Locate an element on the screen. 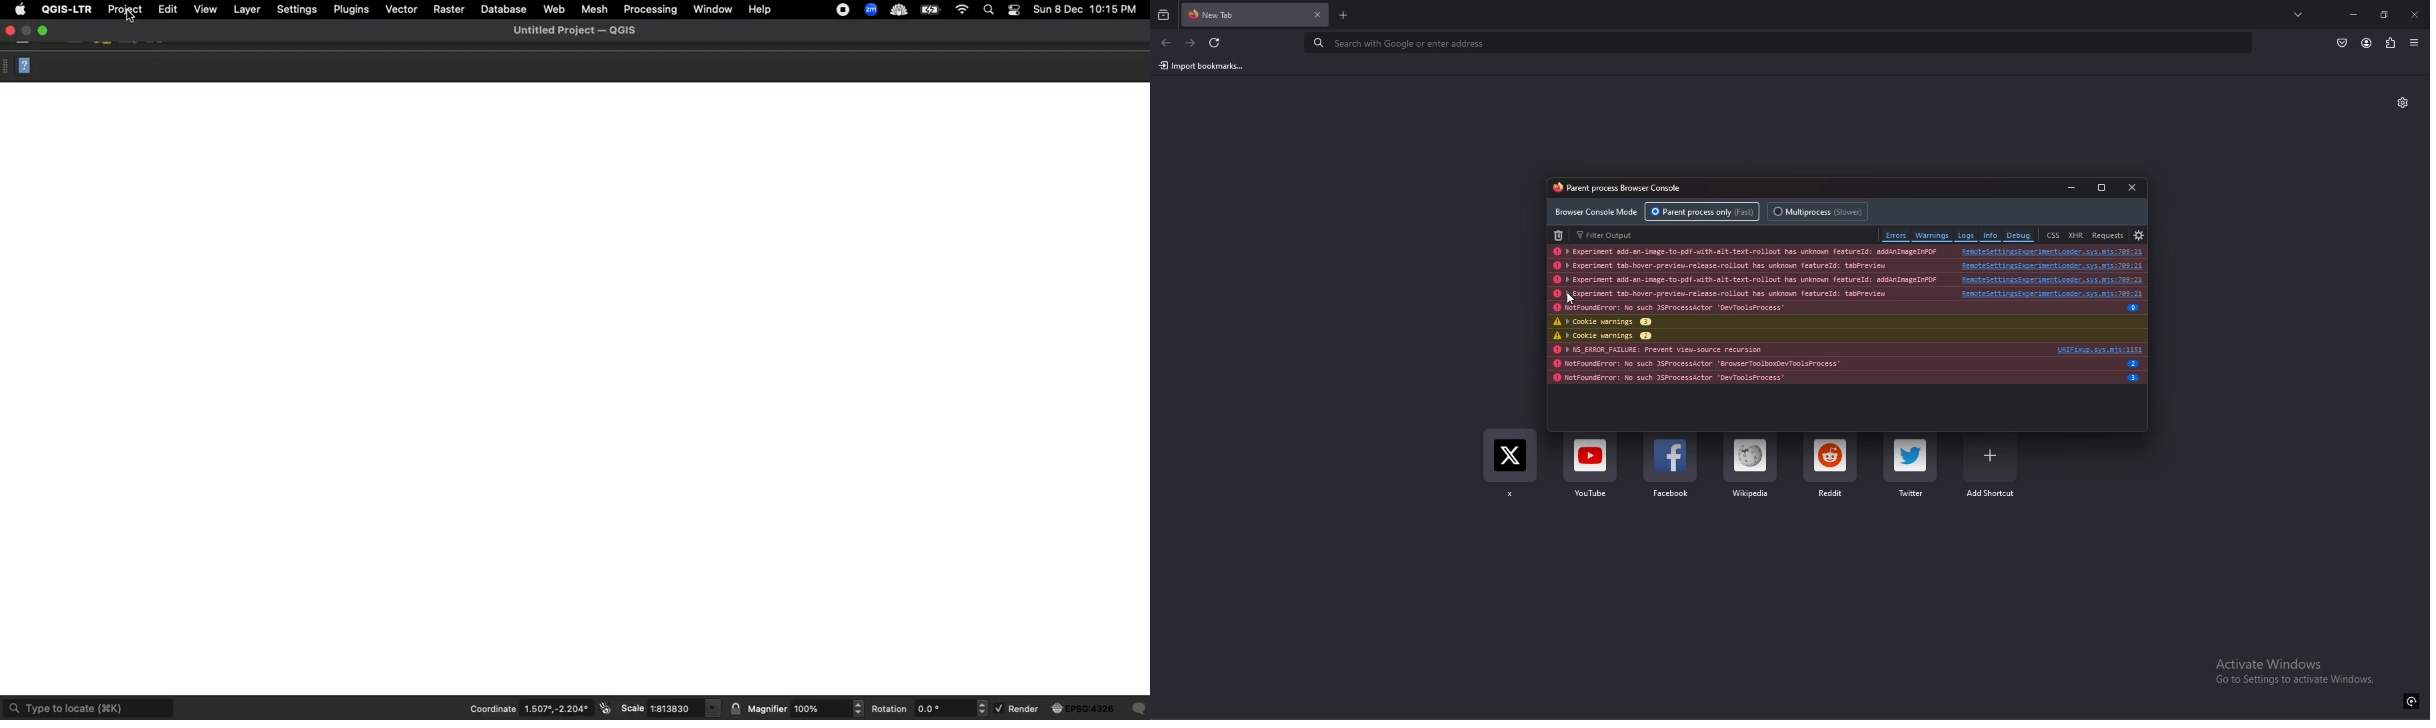  magnifier is located at coordinates (829, 709).